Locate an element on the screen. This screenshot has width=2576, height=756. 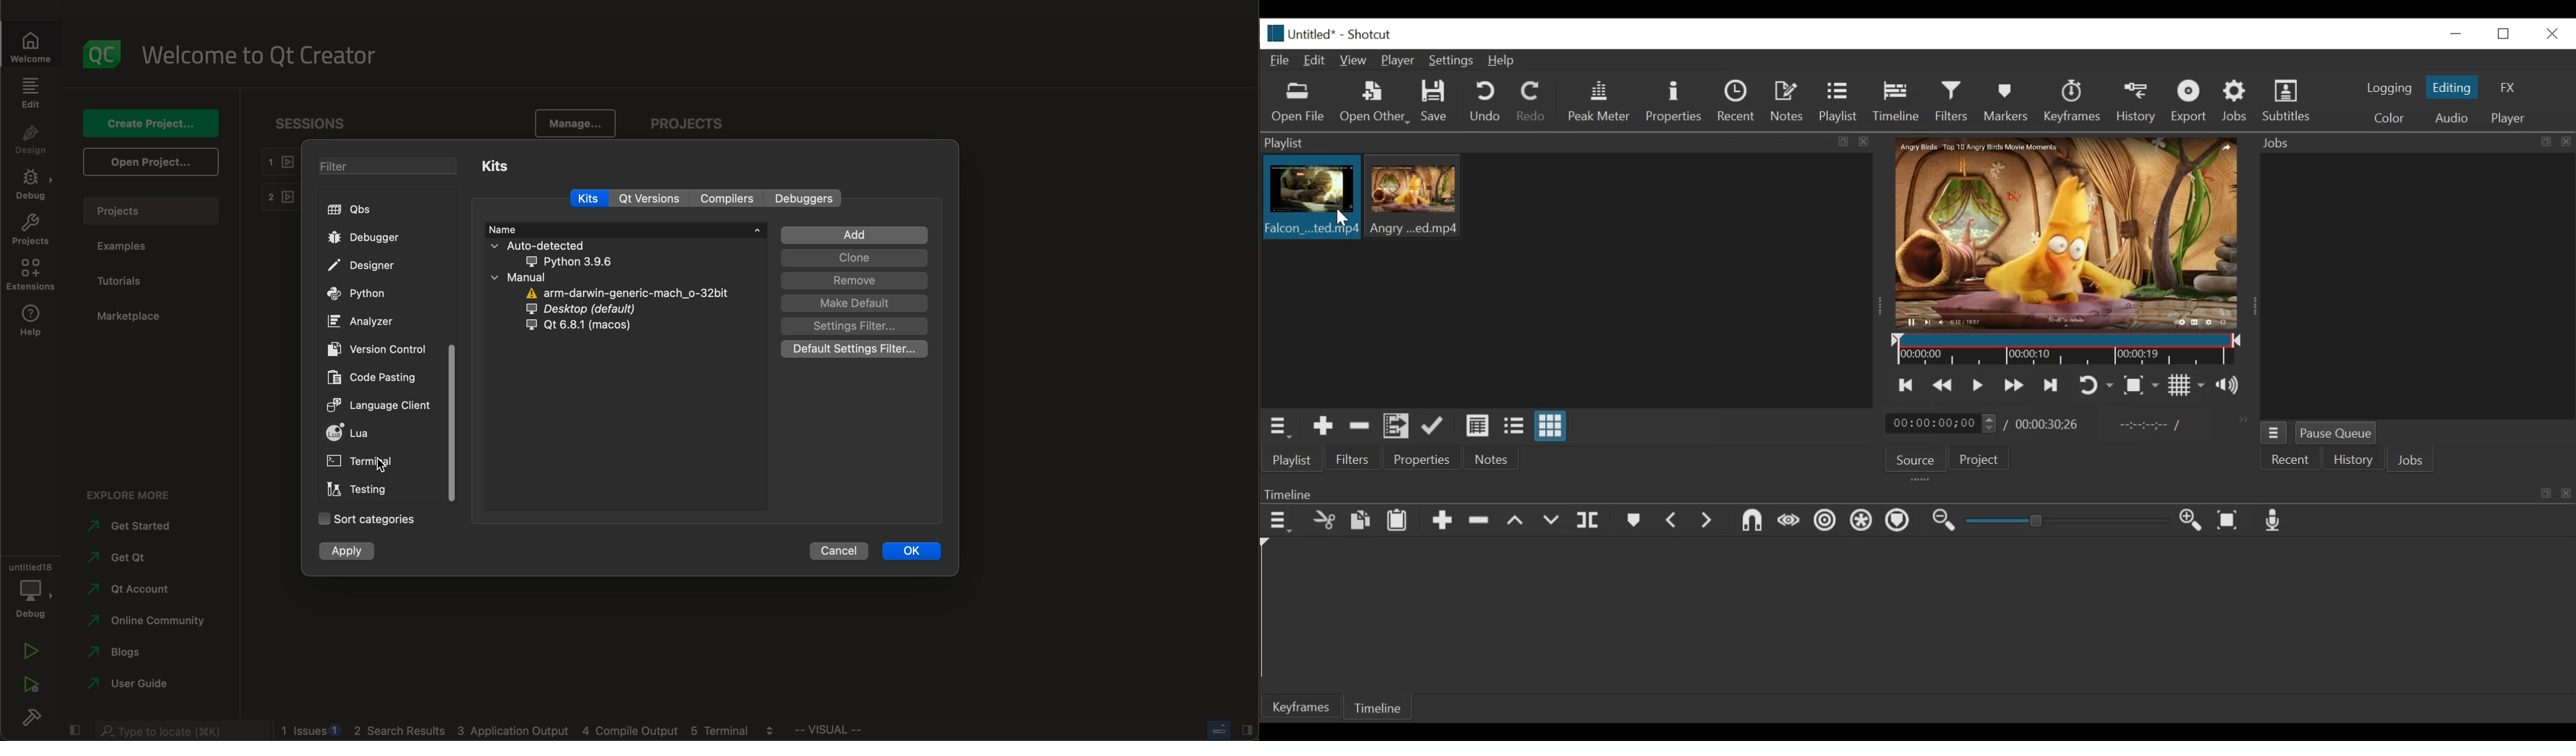
name is located at coordinates (626, 229).